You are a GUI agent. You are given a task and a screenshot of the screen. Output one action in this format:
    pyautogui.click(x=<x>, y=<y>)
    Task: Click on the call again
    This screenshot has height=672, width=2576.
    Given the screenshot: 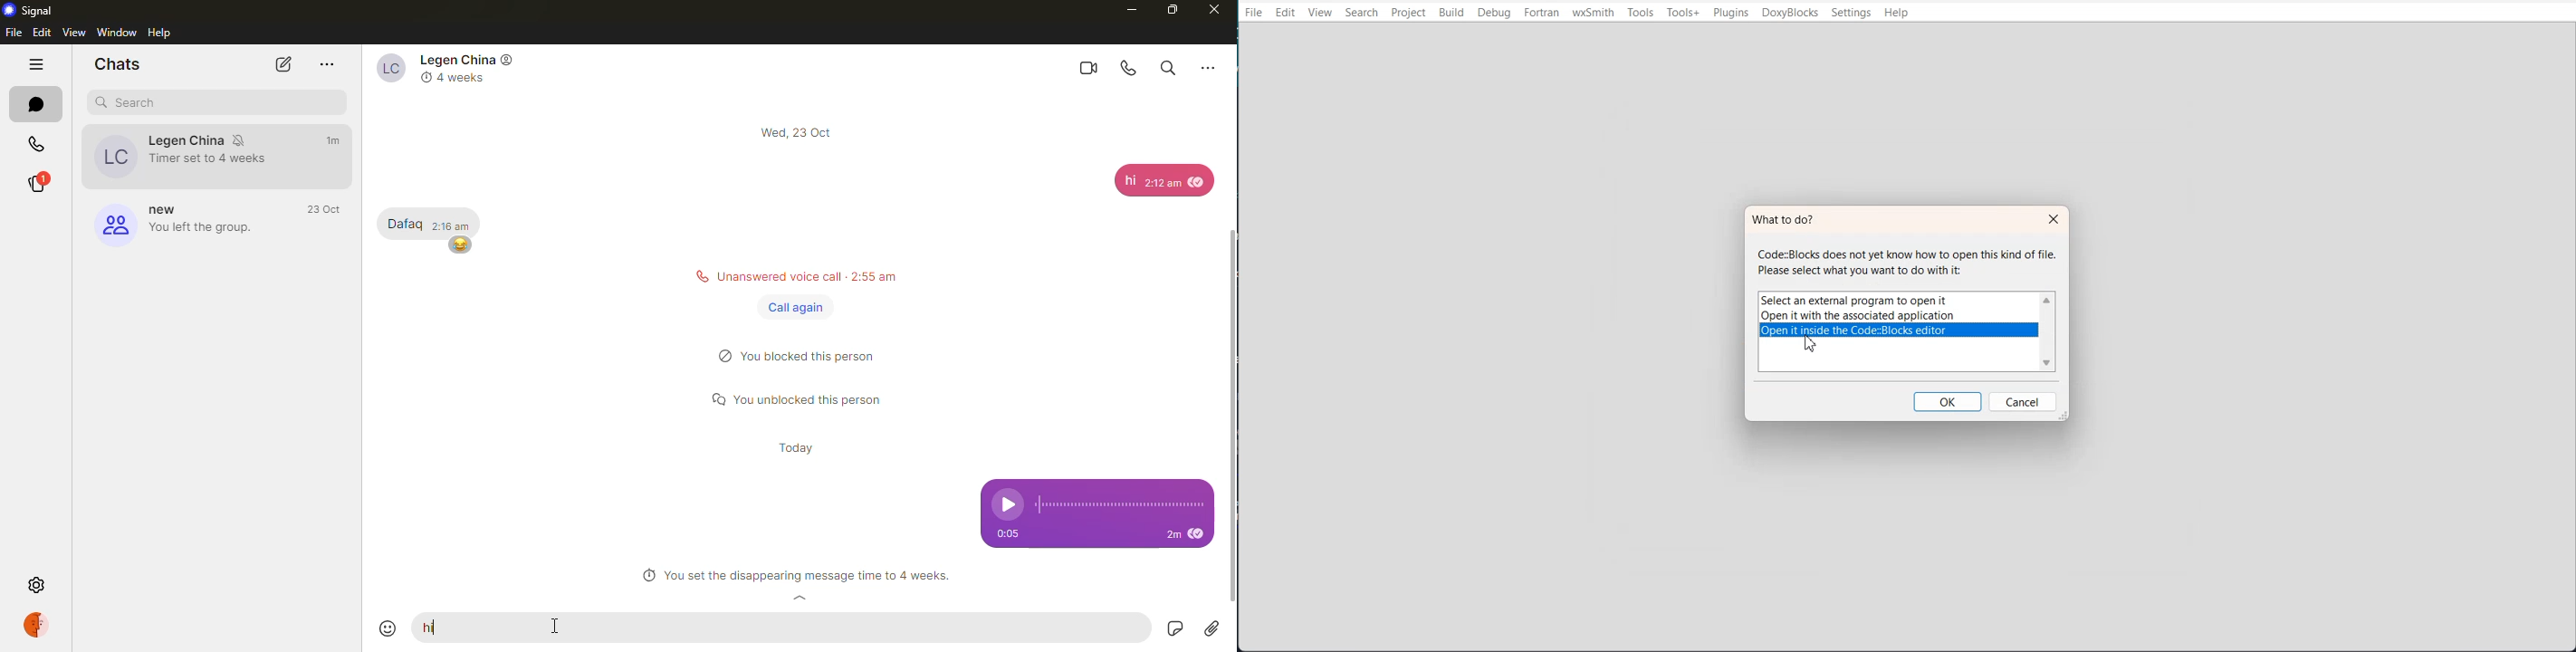 What is the action you would take?
    pyautogui.click(x=796, y=308)
    